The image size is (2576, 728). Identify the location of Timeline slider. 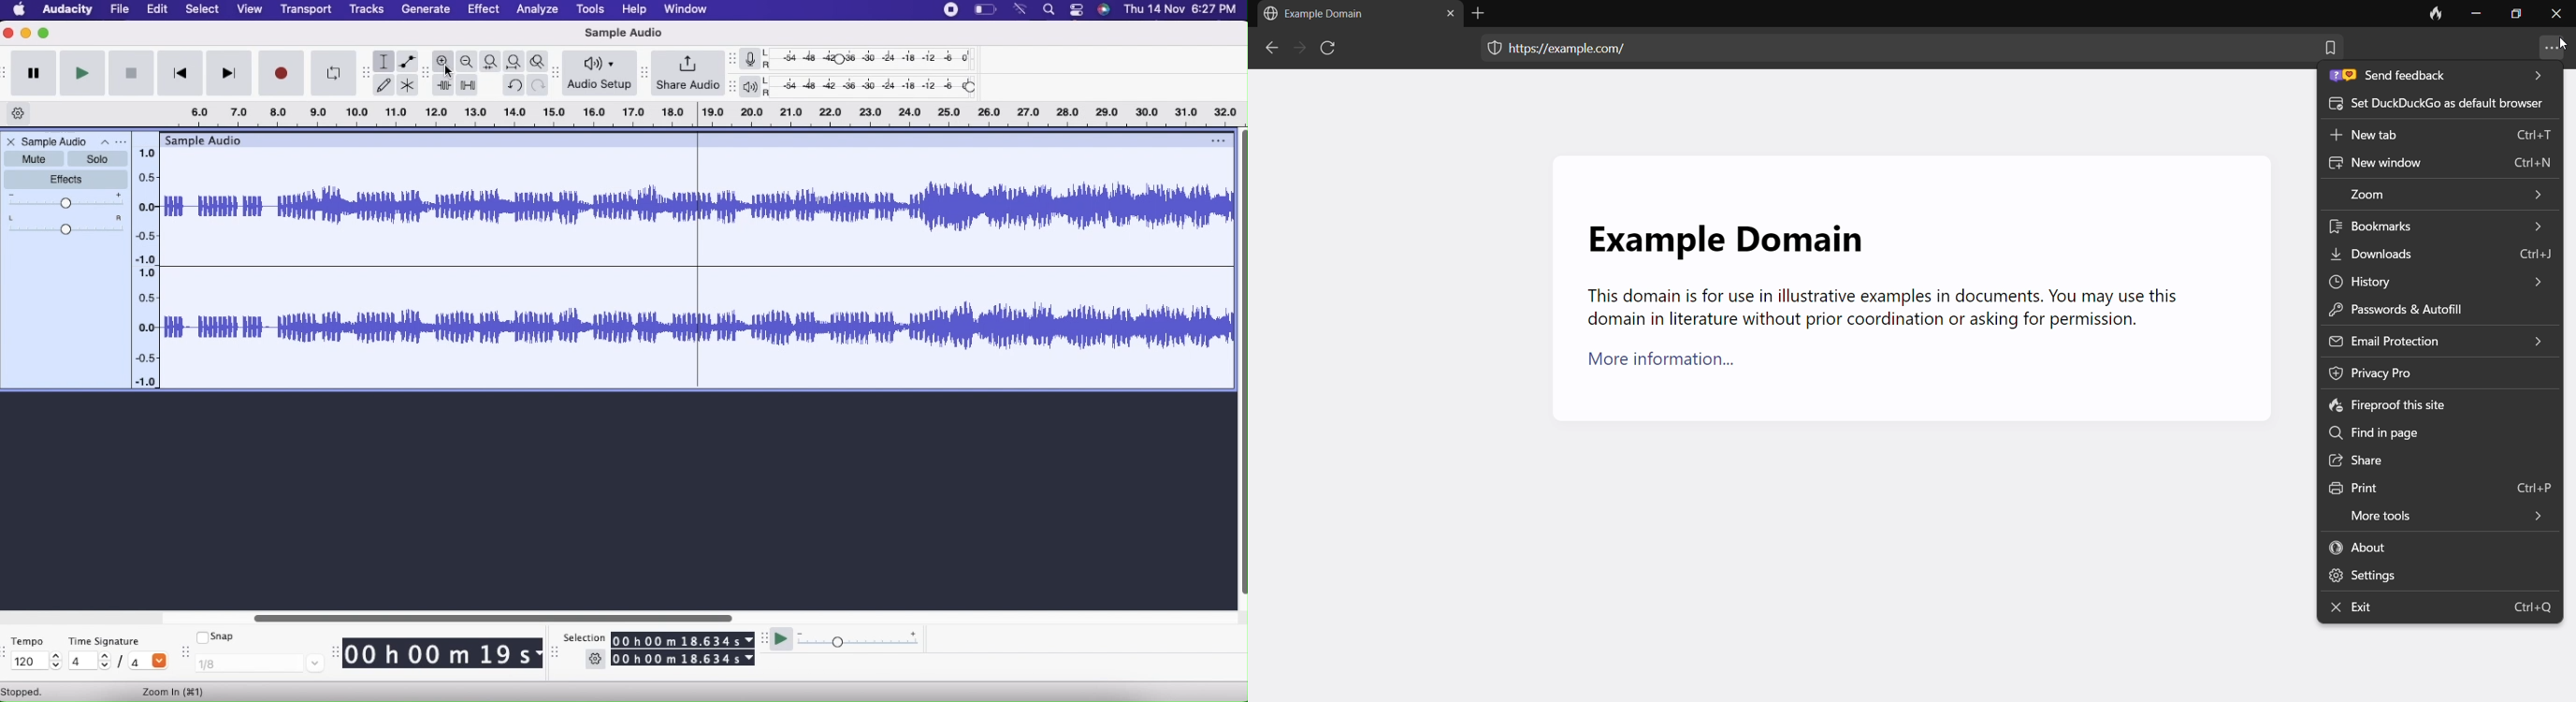
(147, 263).